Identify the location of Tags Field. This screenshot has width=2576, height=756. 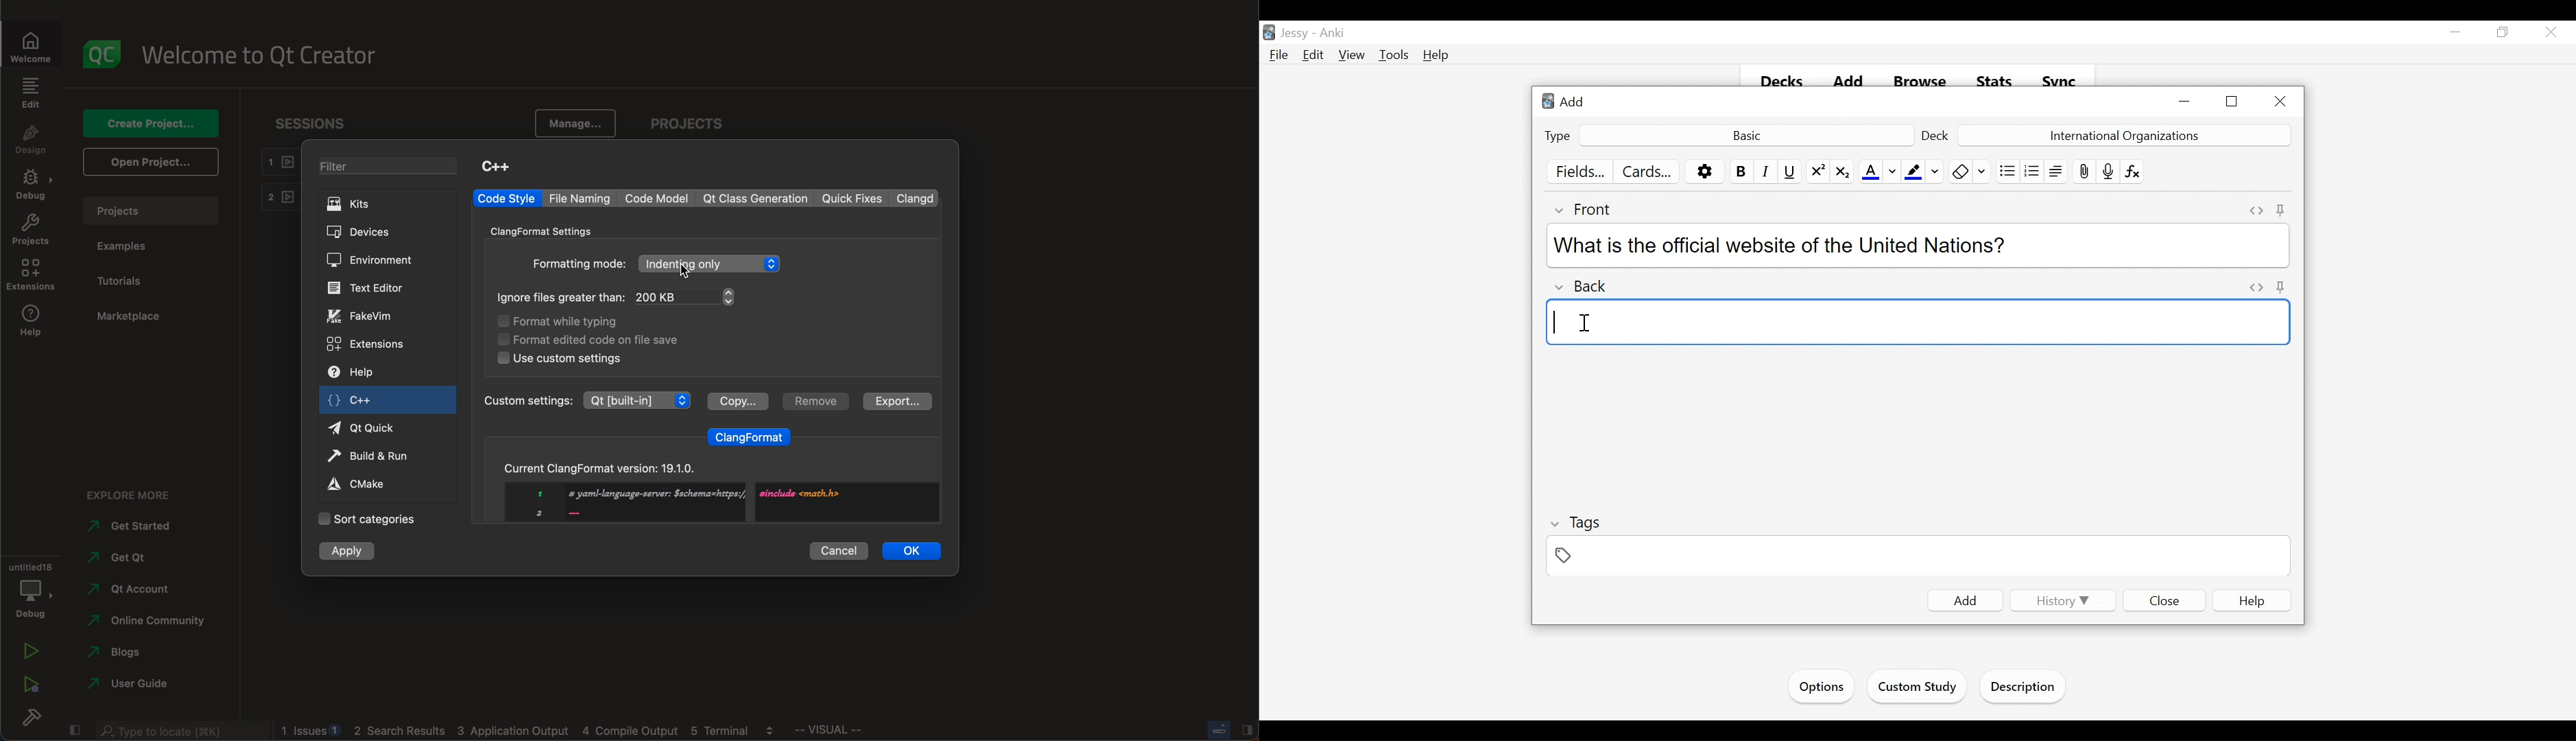
(1919, 558).